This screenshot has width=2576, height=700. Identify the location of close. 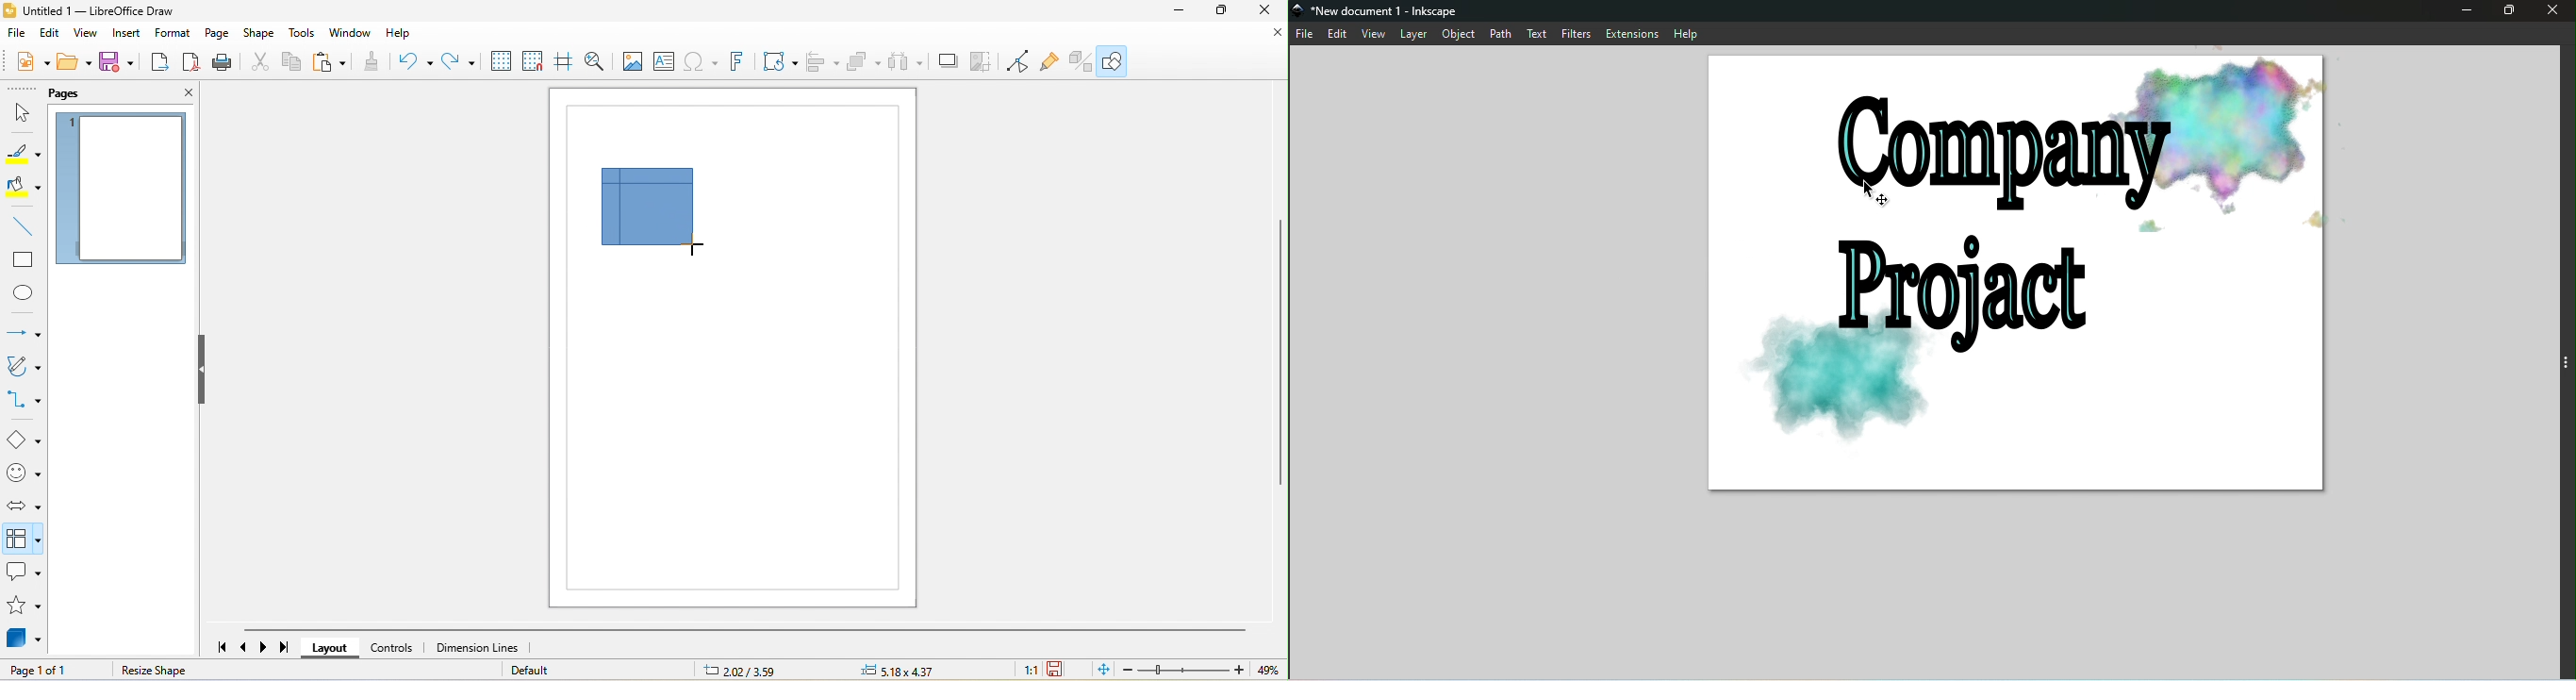
(1263, 41).